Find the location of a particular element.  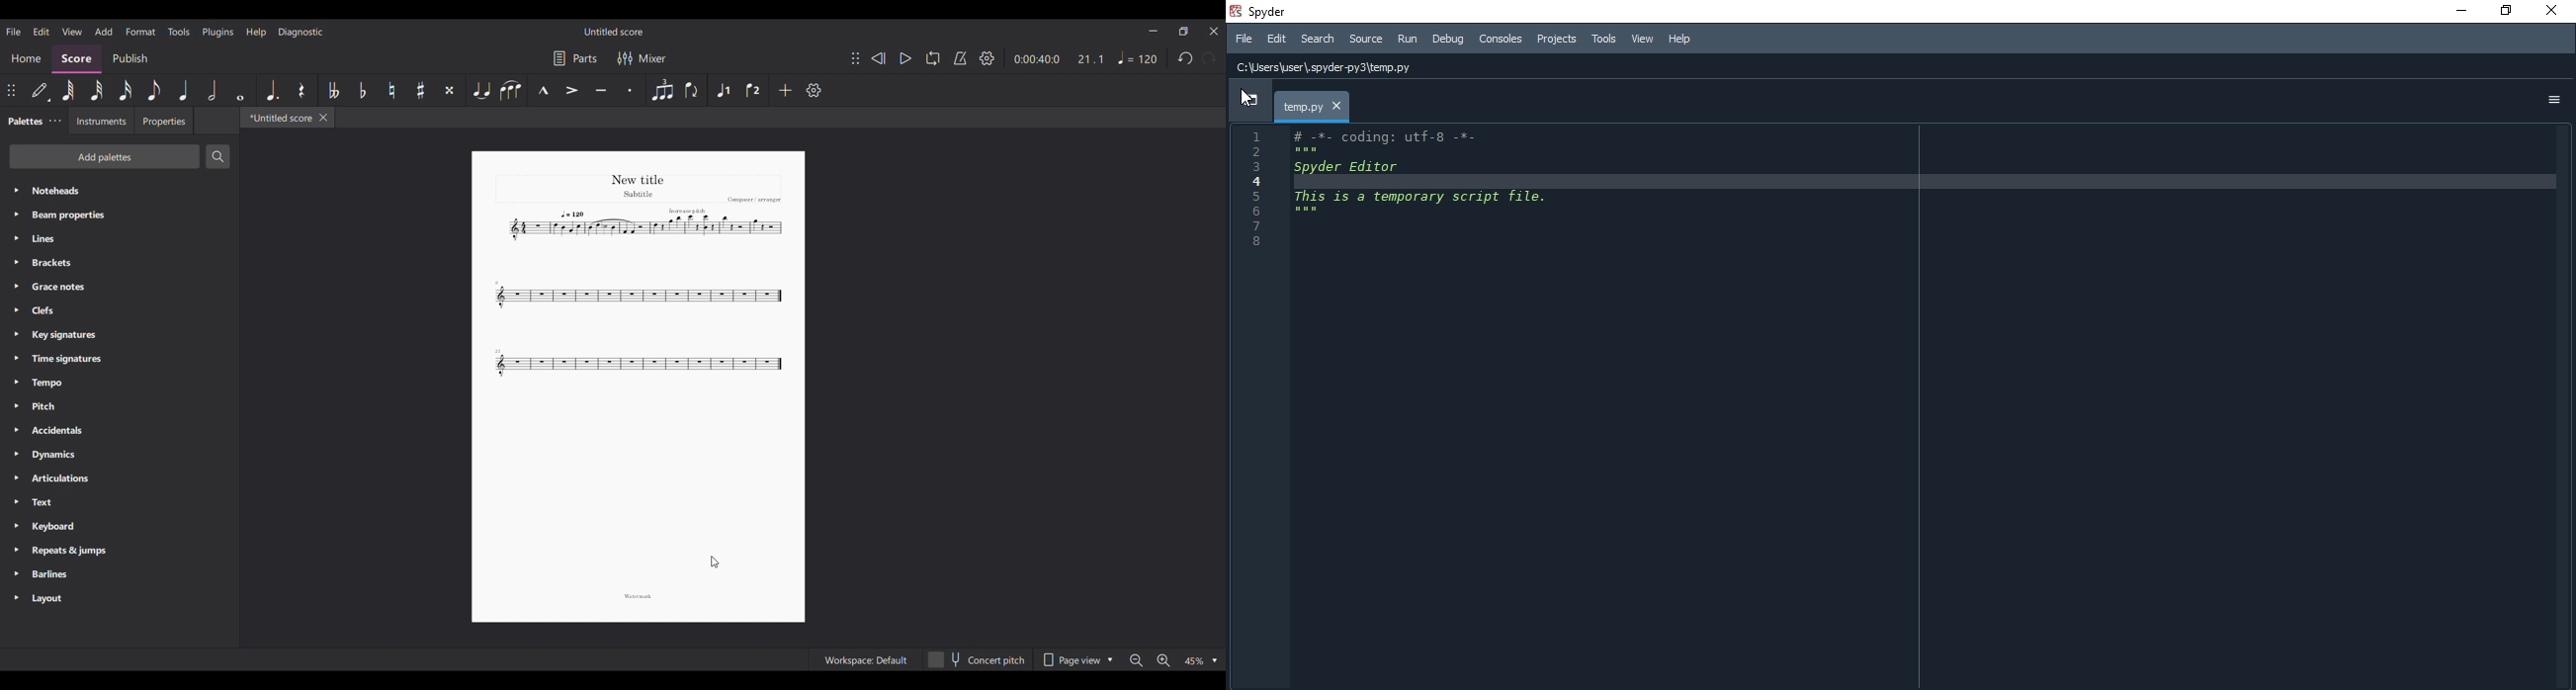

Diagnostic menu is located at coordinates (301, 32).